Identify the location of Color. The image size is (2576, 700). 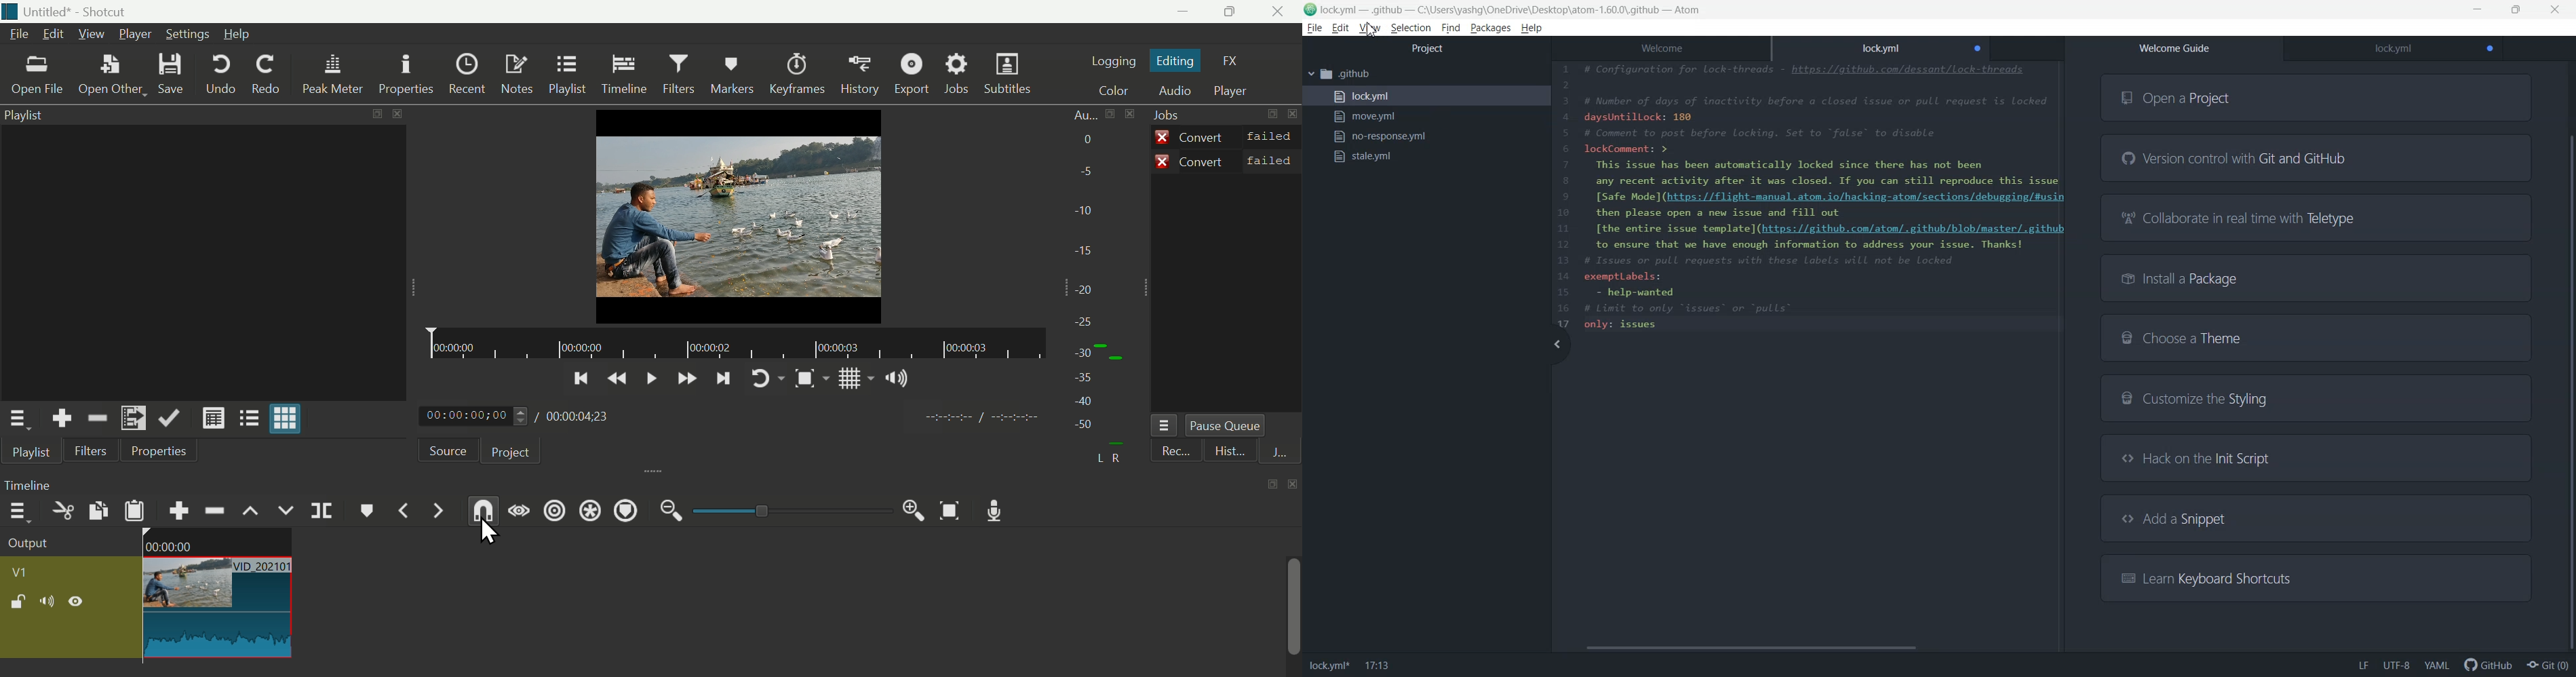
(1111, 88).